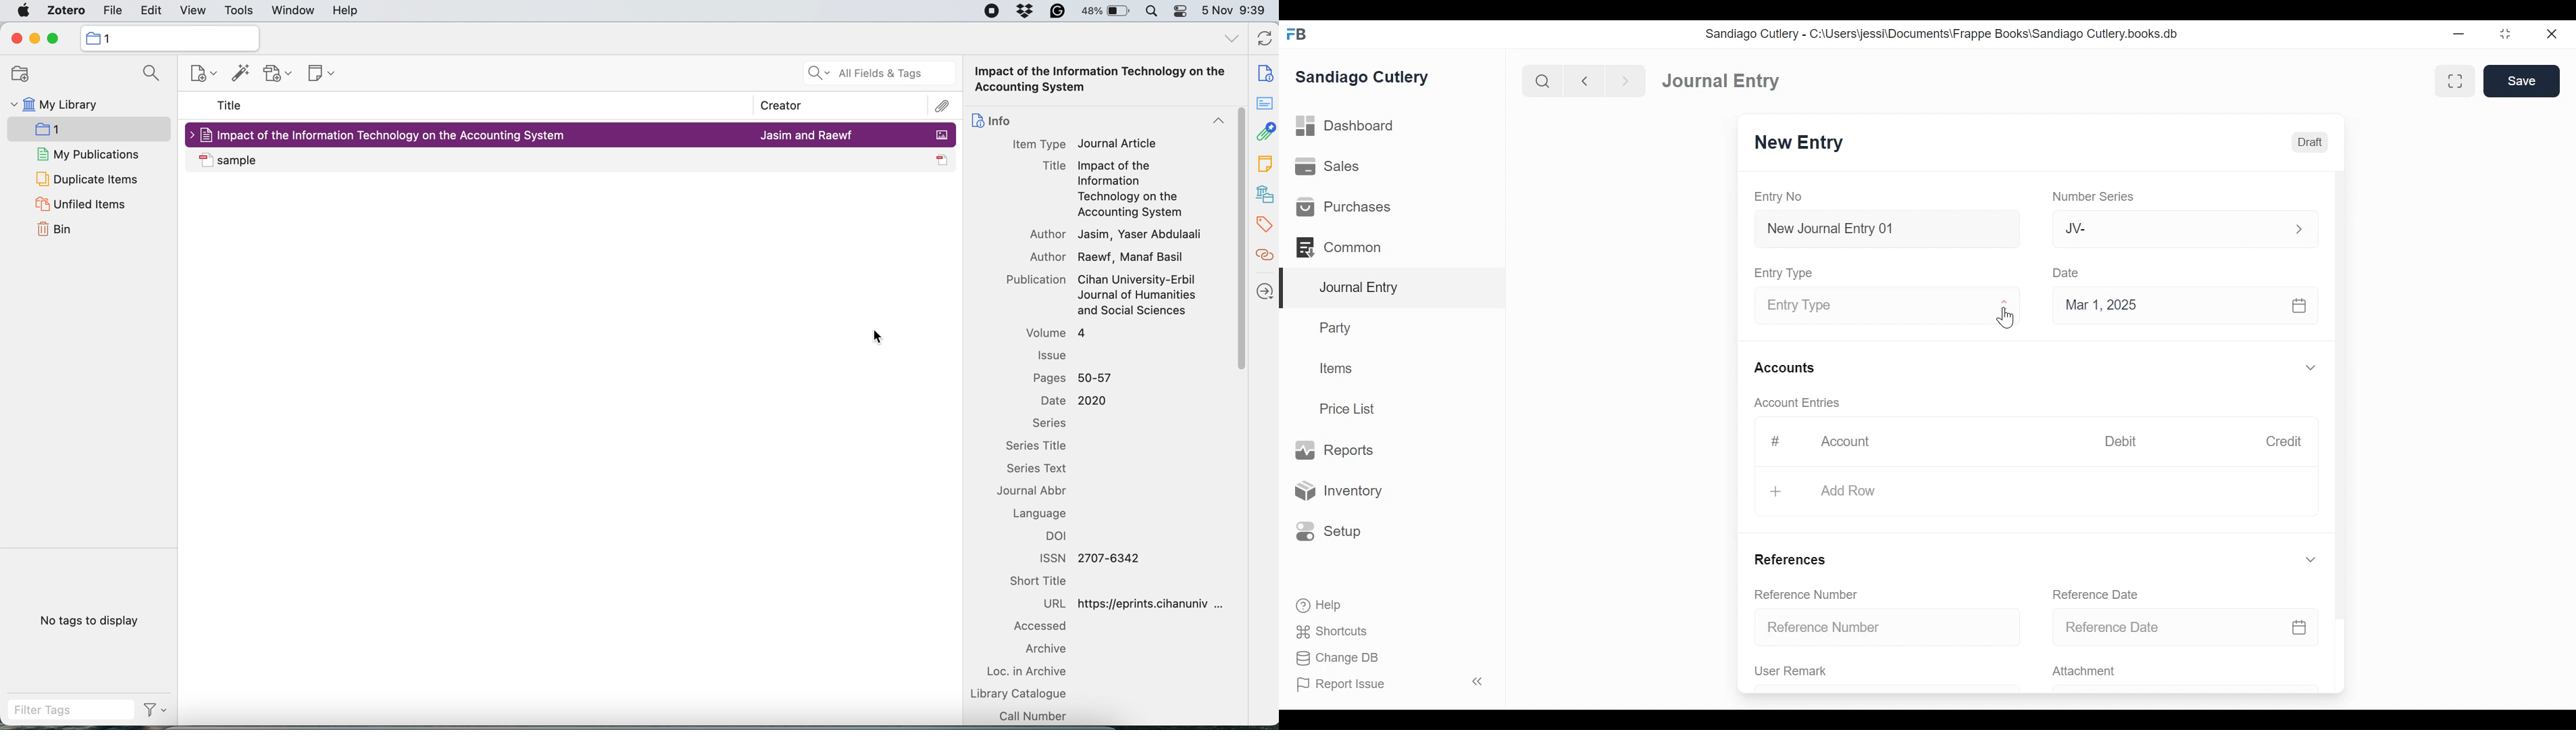 This screenshot has height=756, width=2576. I want to click on Item Type Journal Article, so click(1088, 145).